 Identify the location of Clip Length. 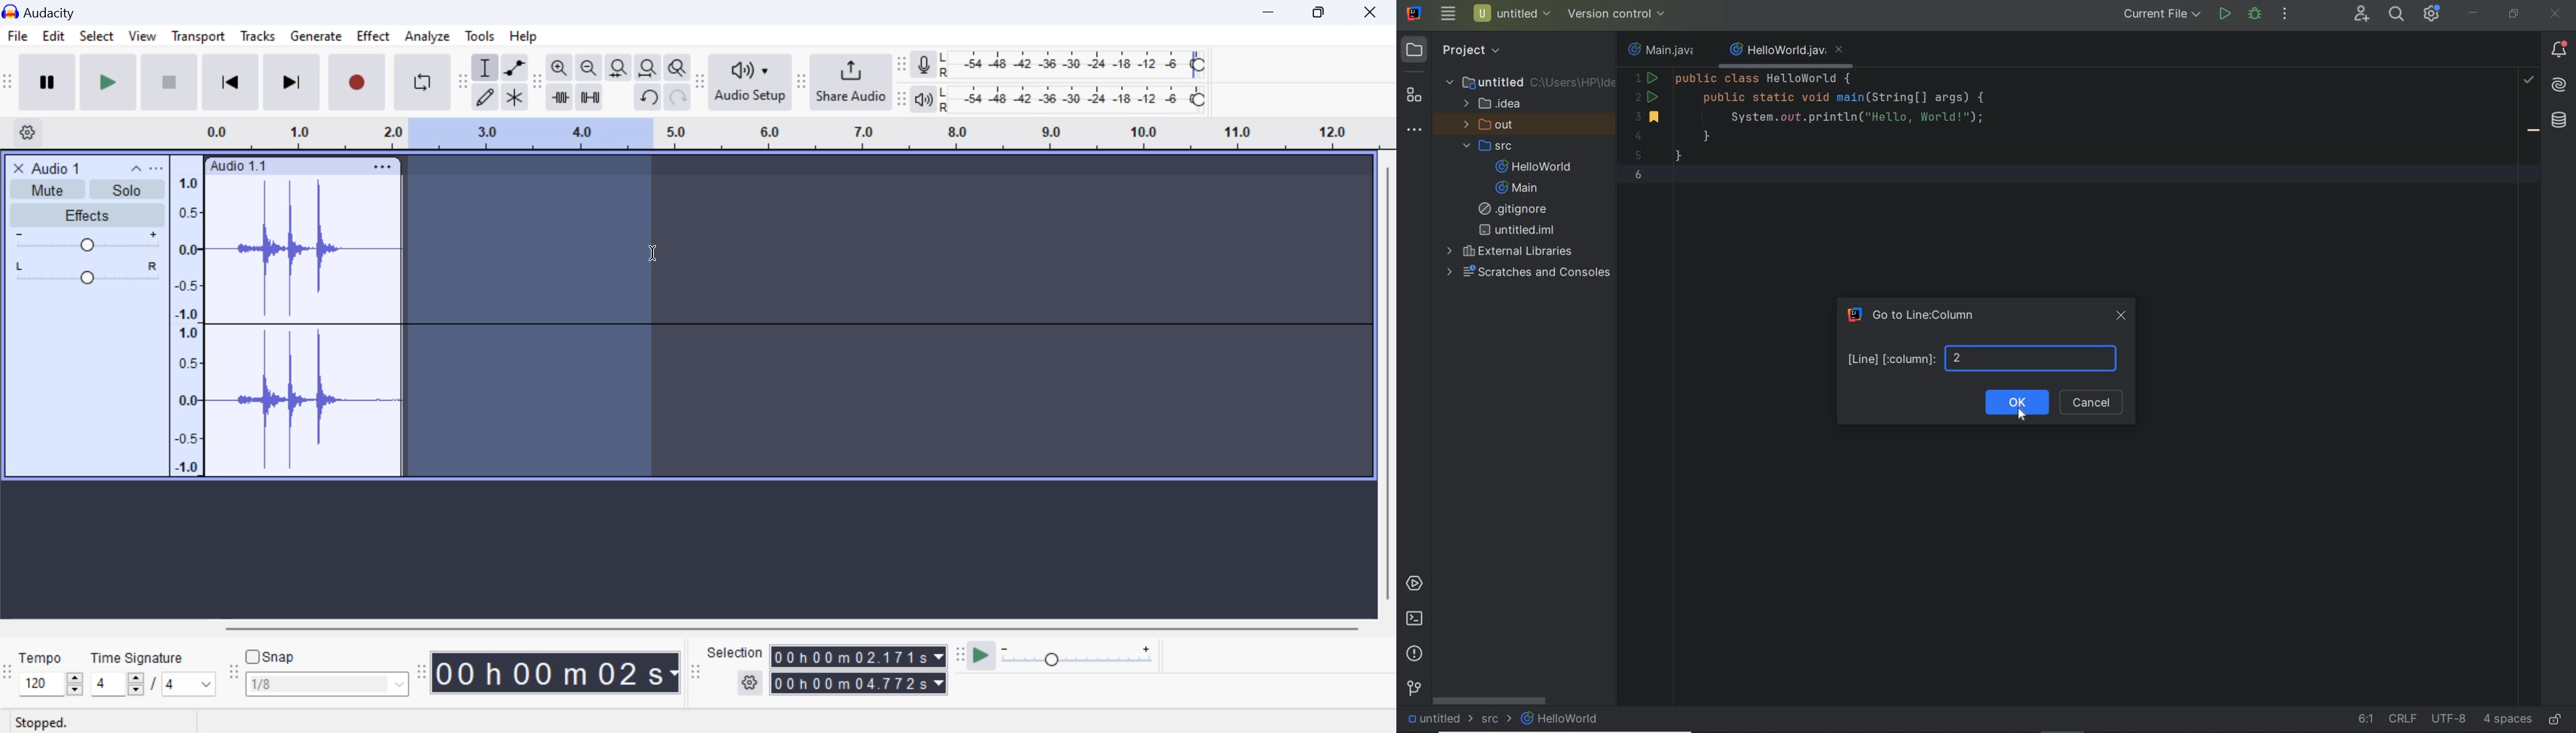
(559, 672).